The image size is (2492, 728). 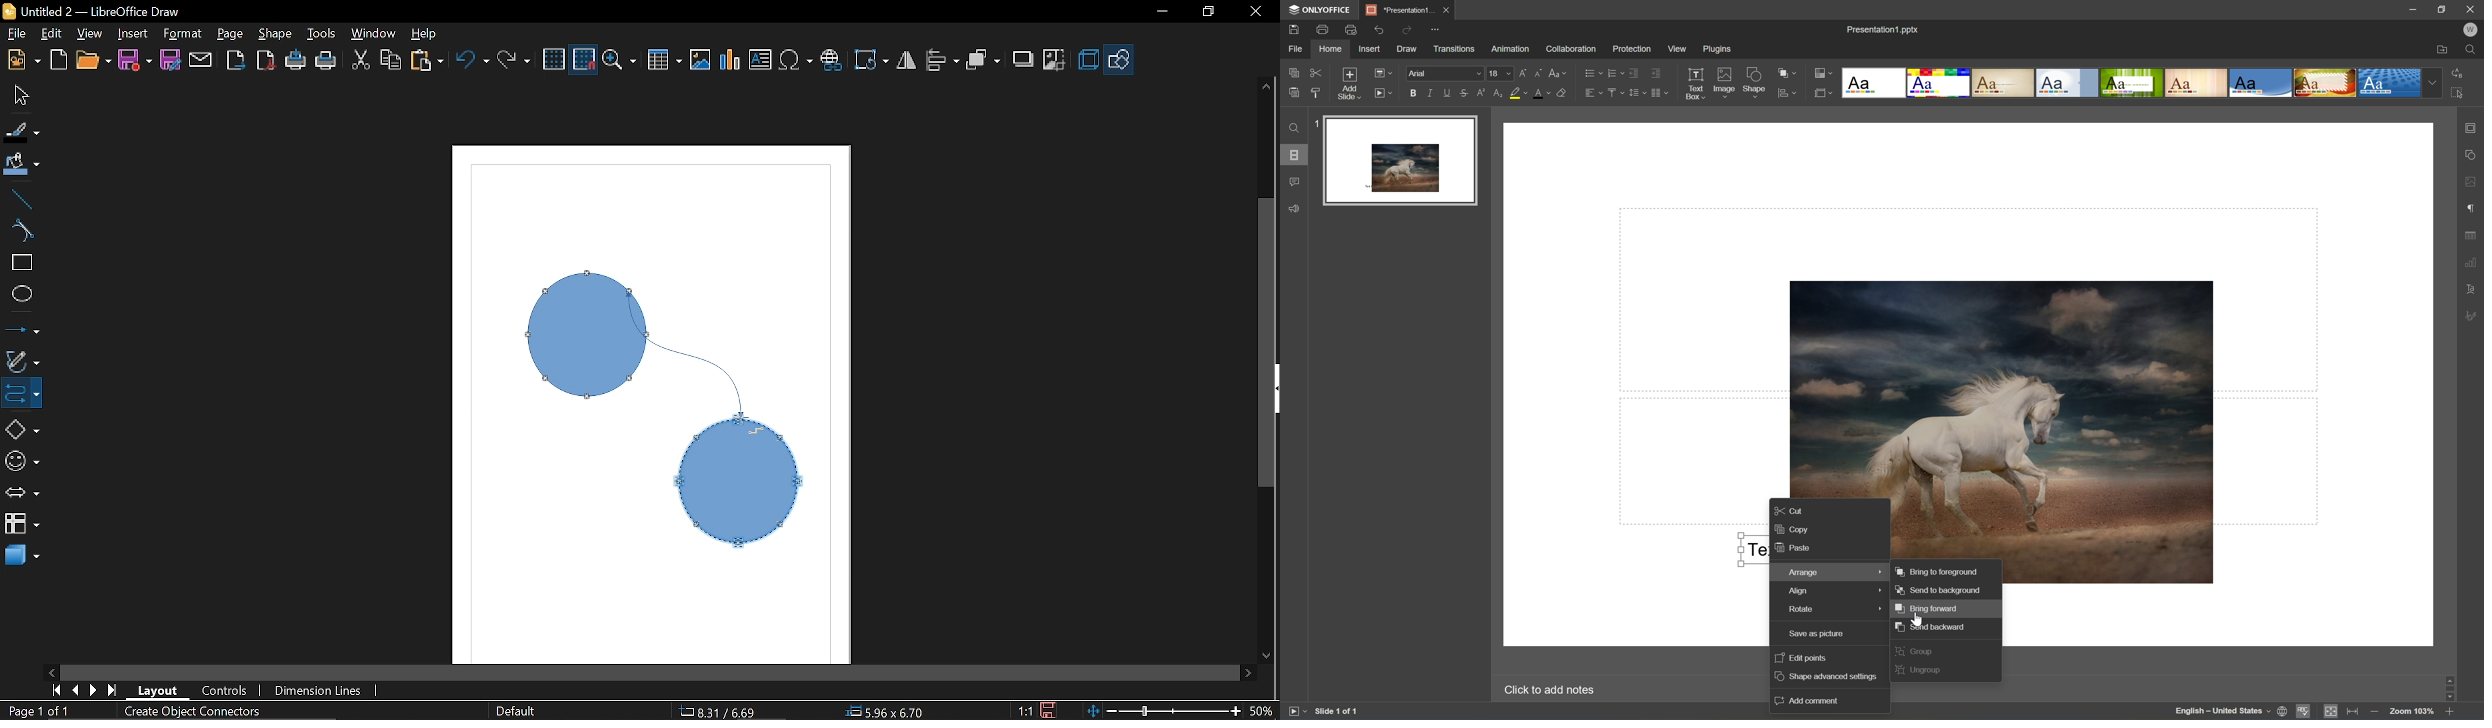 What do you see at coordinates (237, 60) in the screenshot?
I see `Export` at bounding box center [237, 60].